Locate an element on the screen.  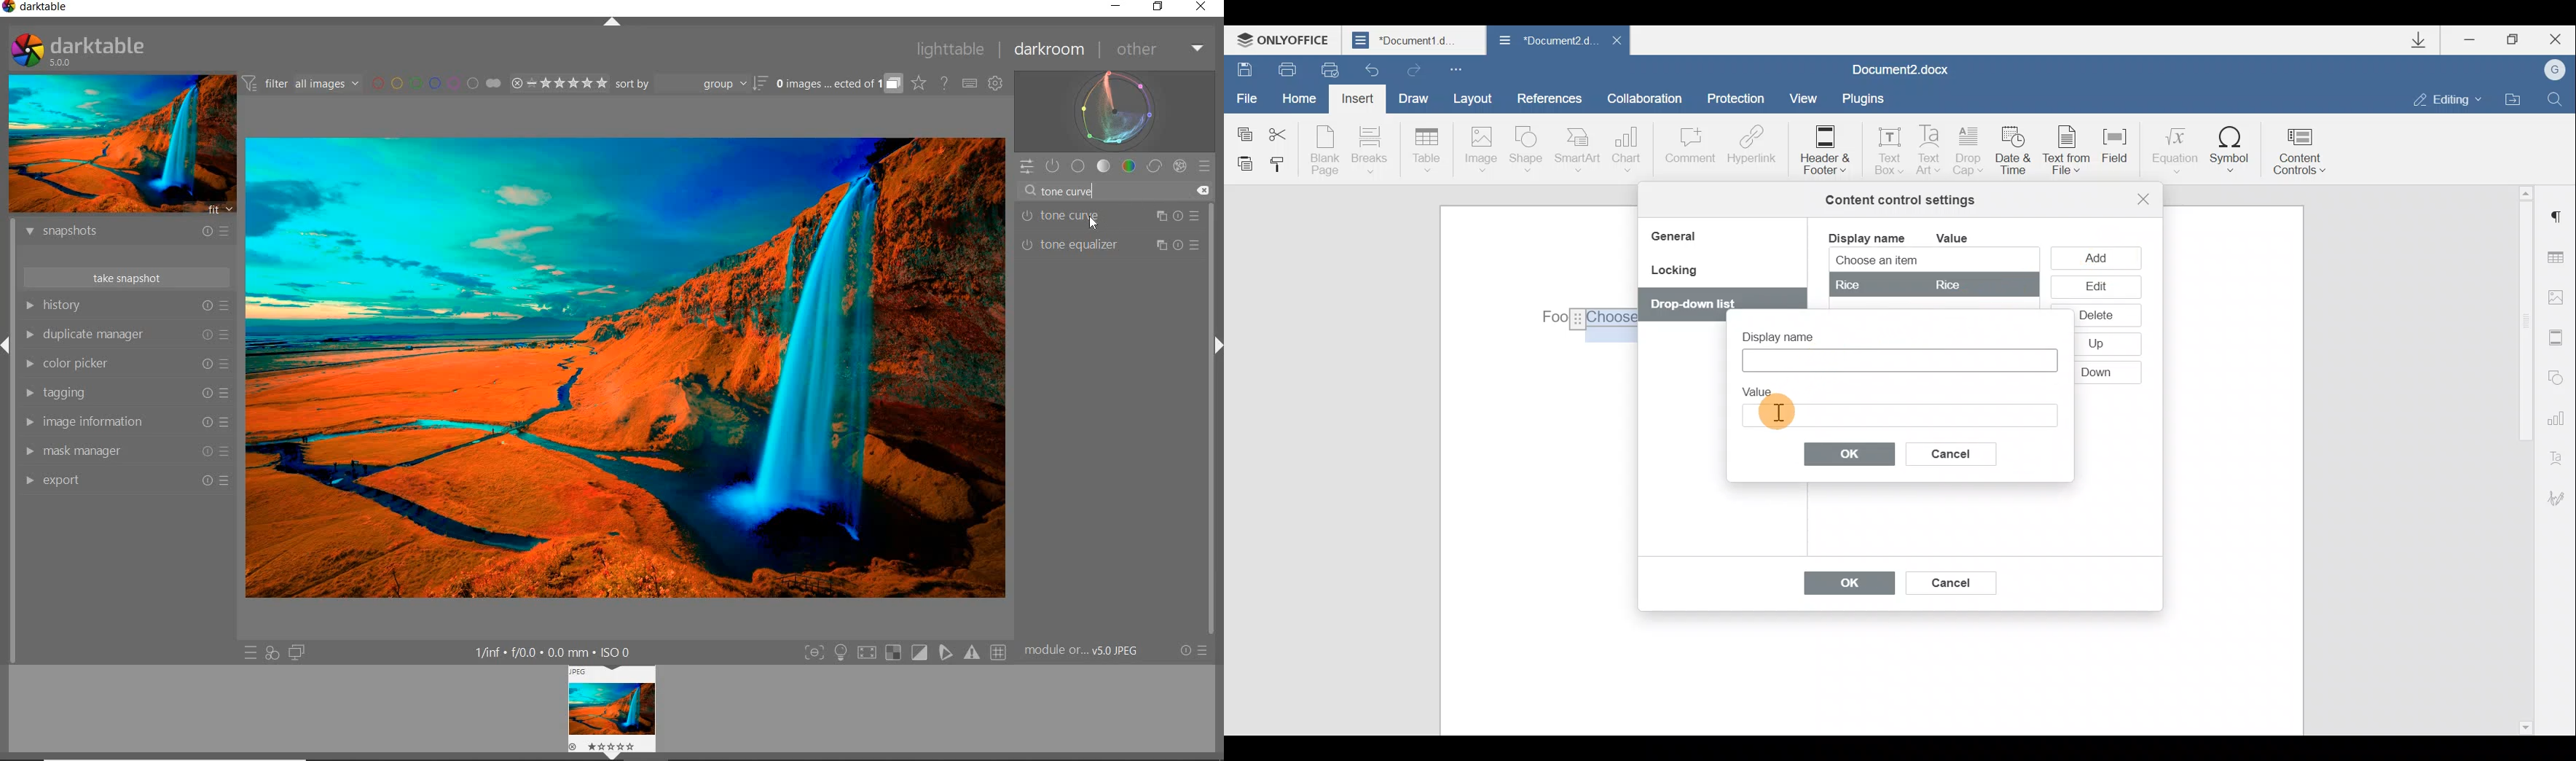
OK is located at coordinates (1850, 453).